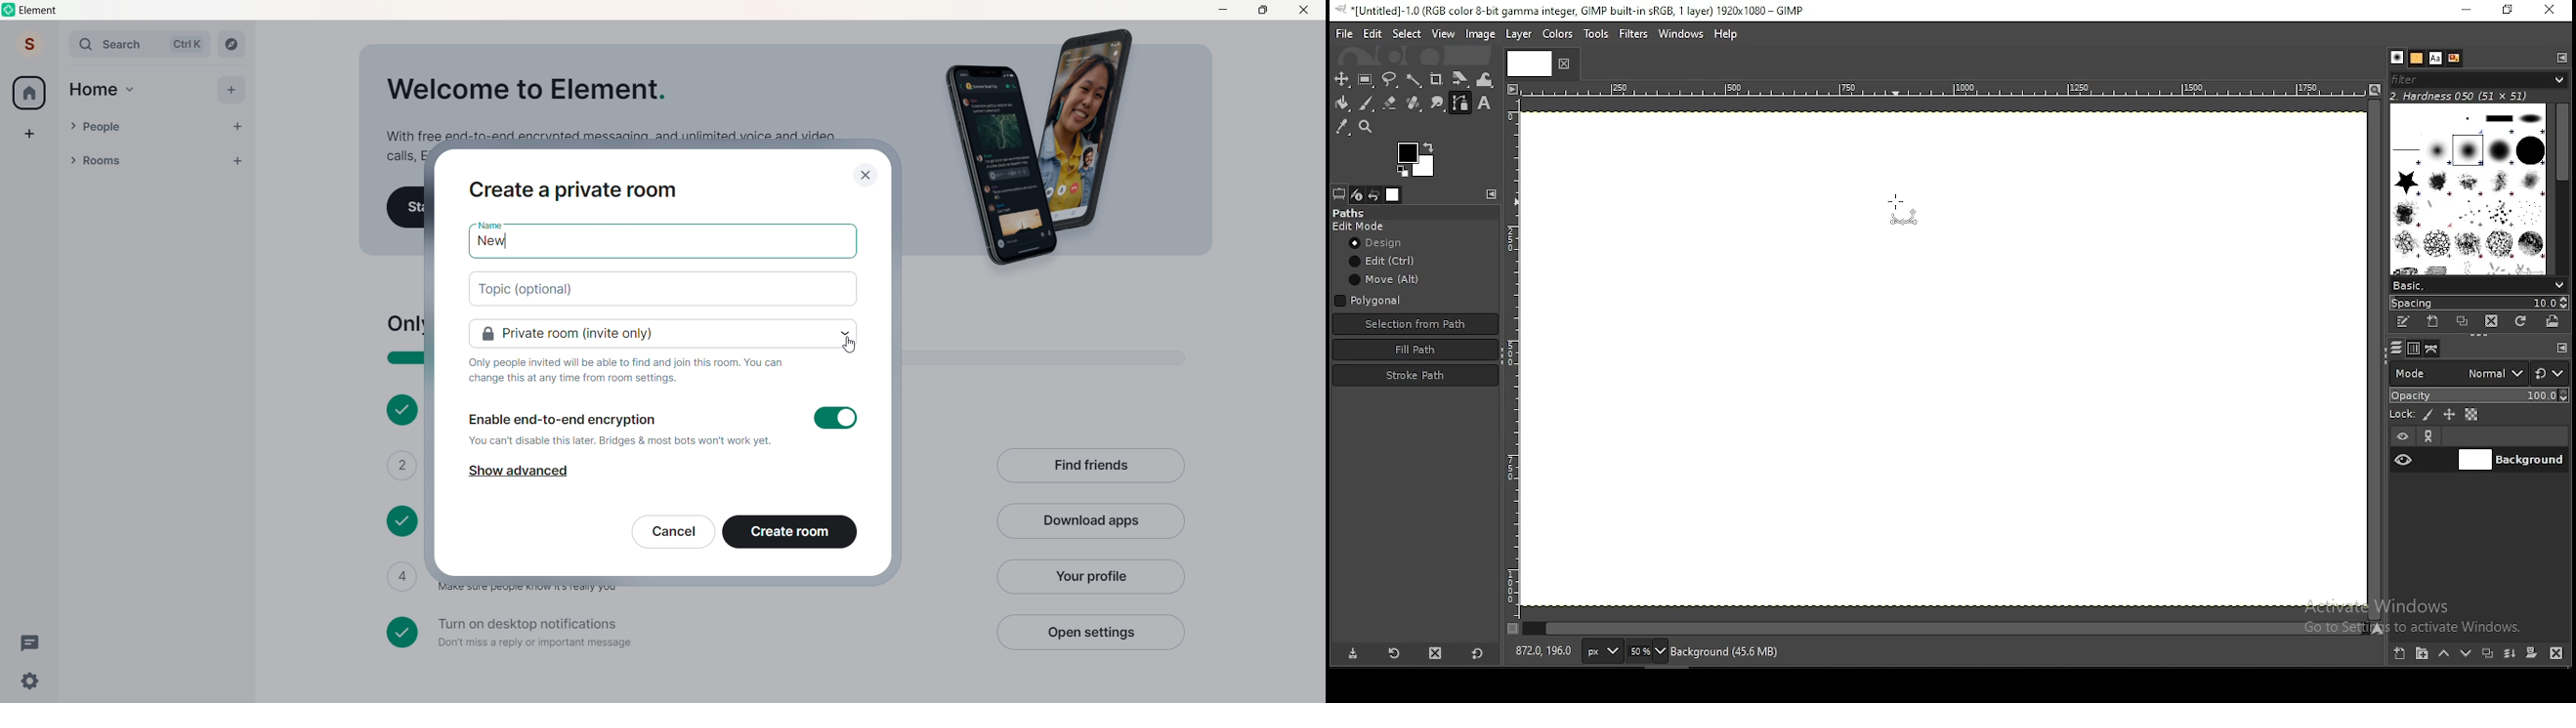 Image resolution: width=2576 pixels, height=728 pixels. What do you see at coordinates (30, 133) in the screenshot?
I see `Create a Space` at bounding box center [30, 133].